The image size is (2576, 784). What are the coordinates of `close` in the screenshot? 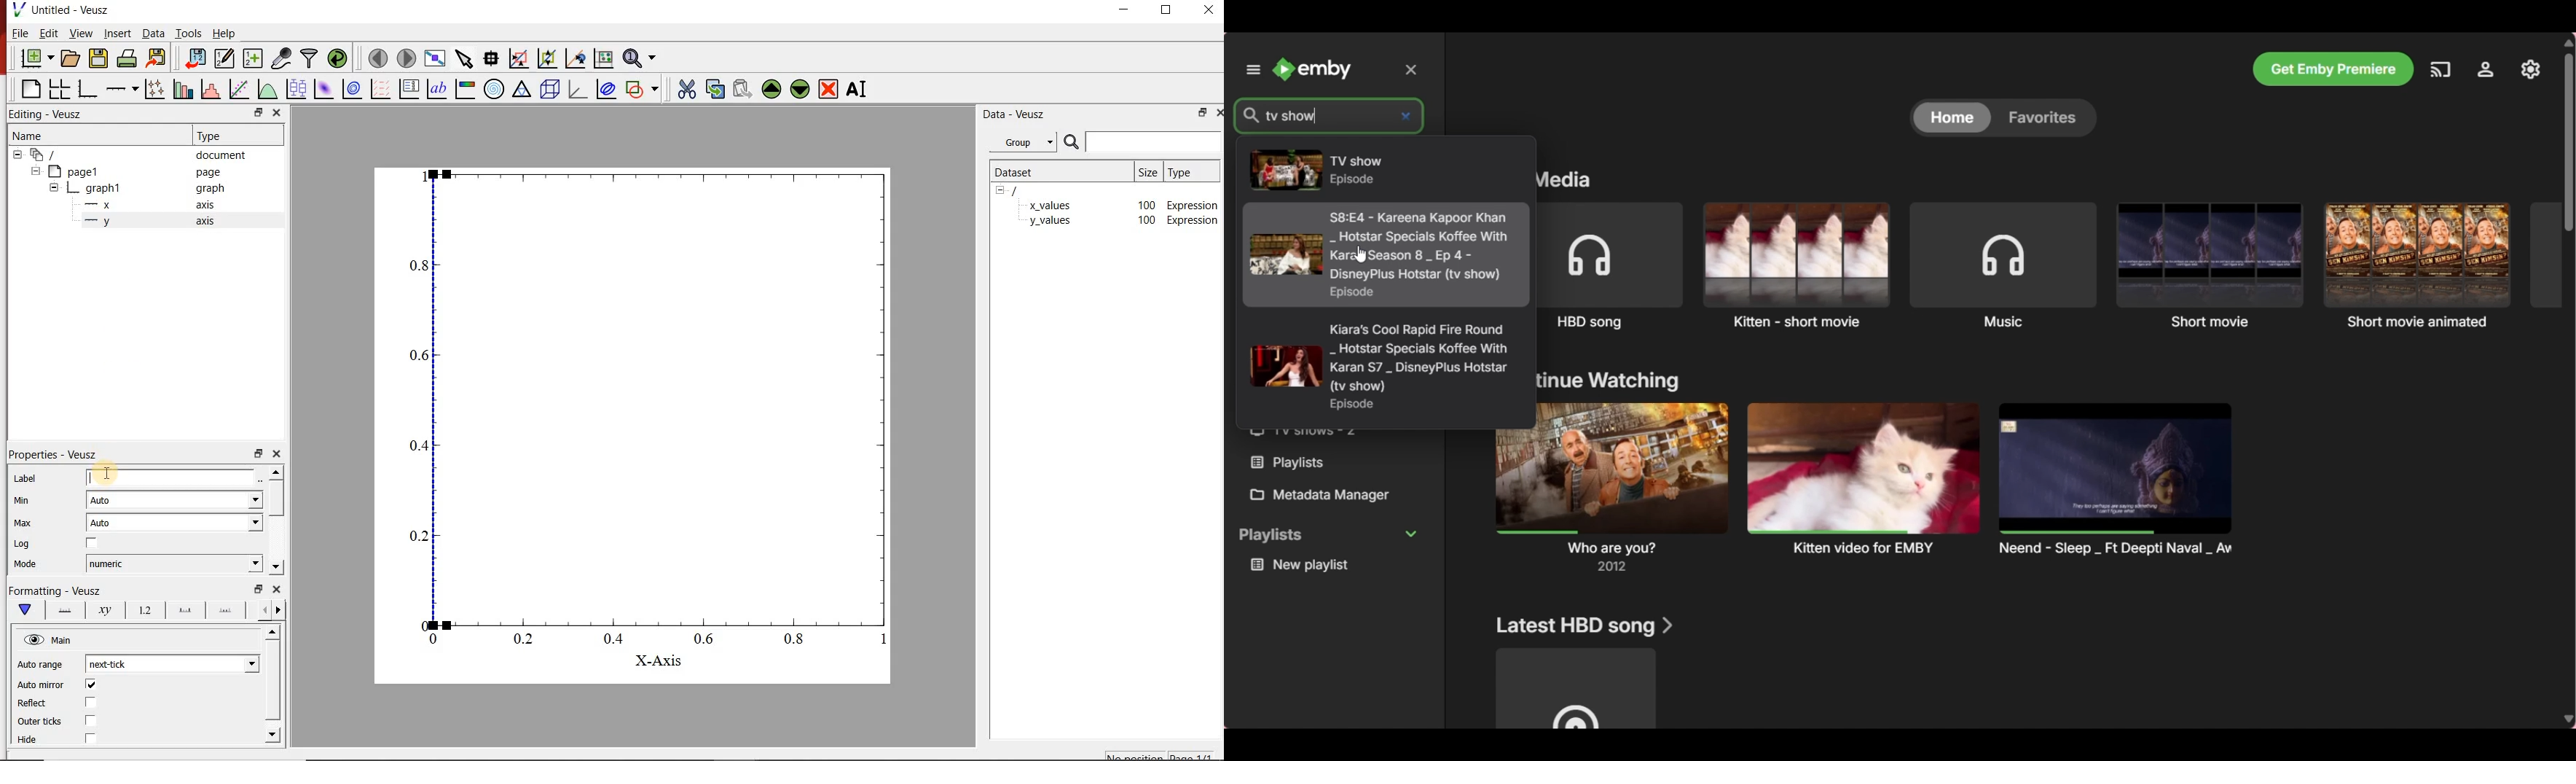 It's located at (278, 112).